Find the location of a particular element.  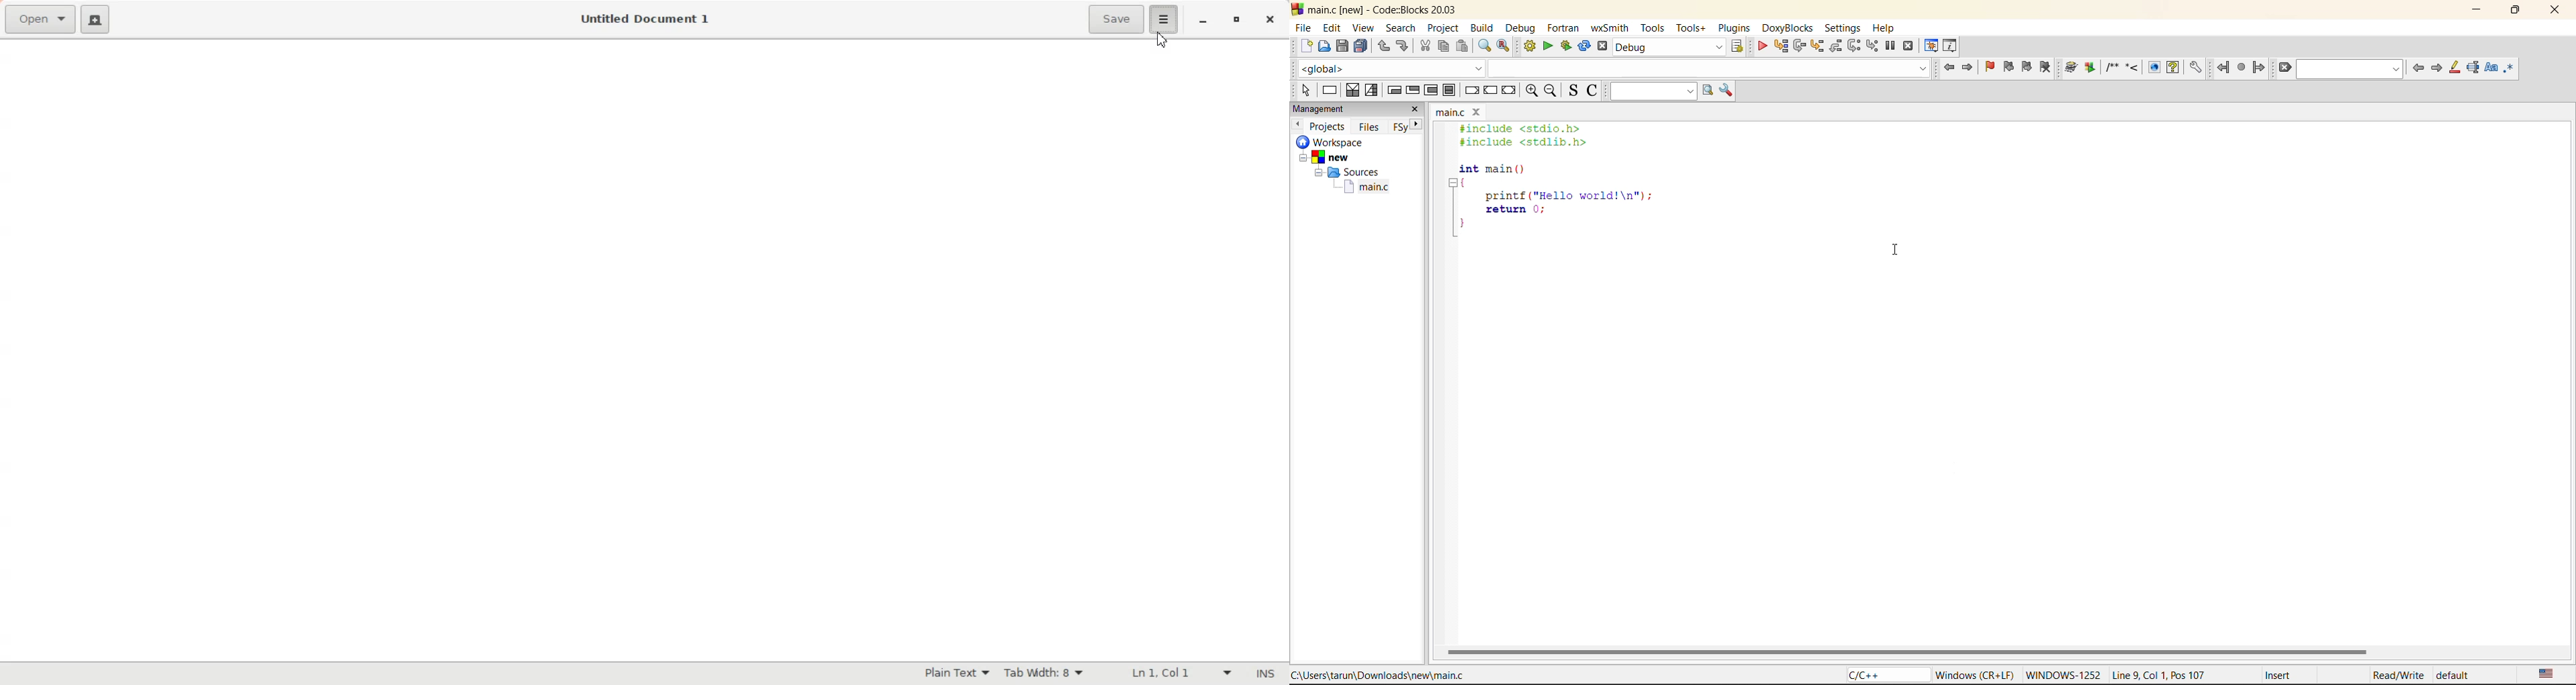

clear is located at coordinates (2286, 68).